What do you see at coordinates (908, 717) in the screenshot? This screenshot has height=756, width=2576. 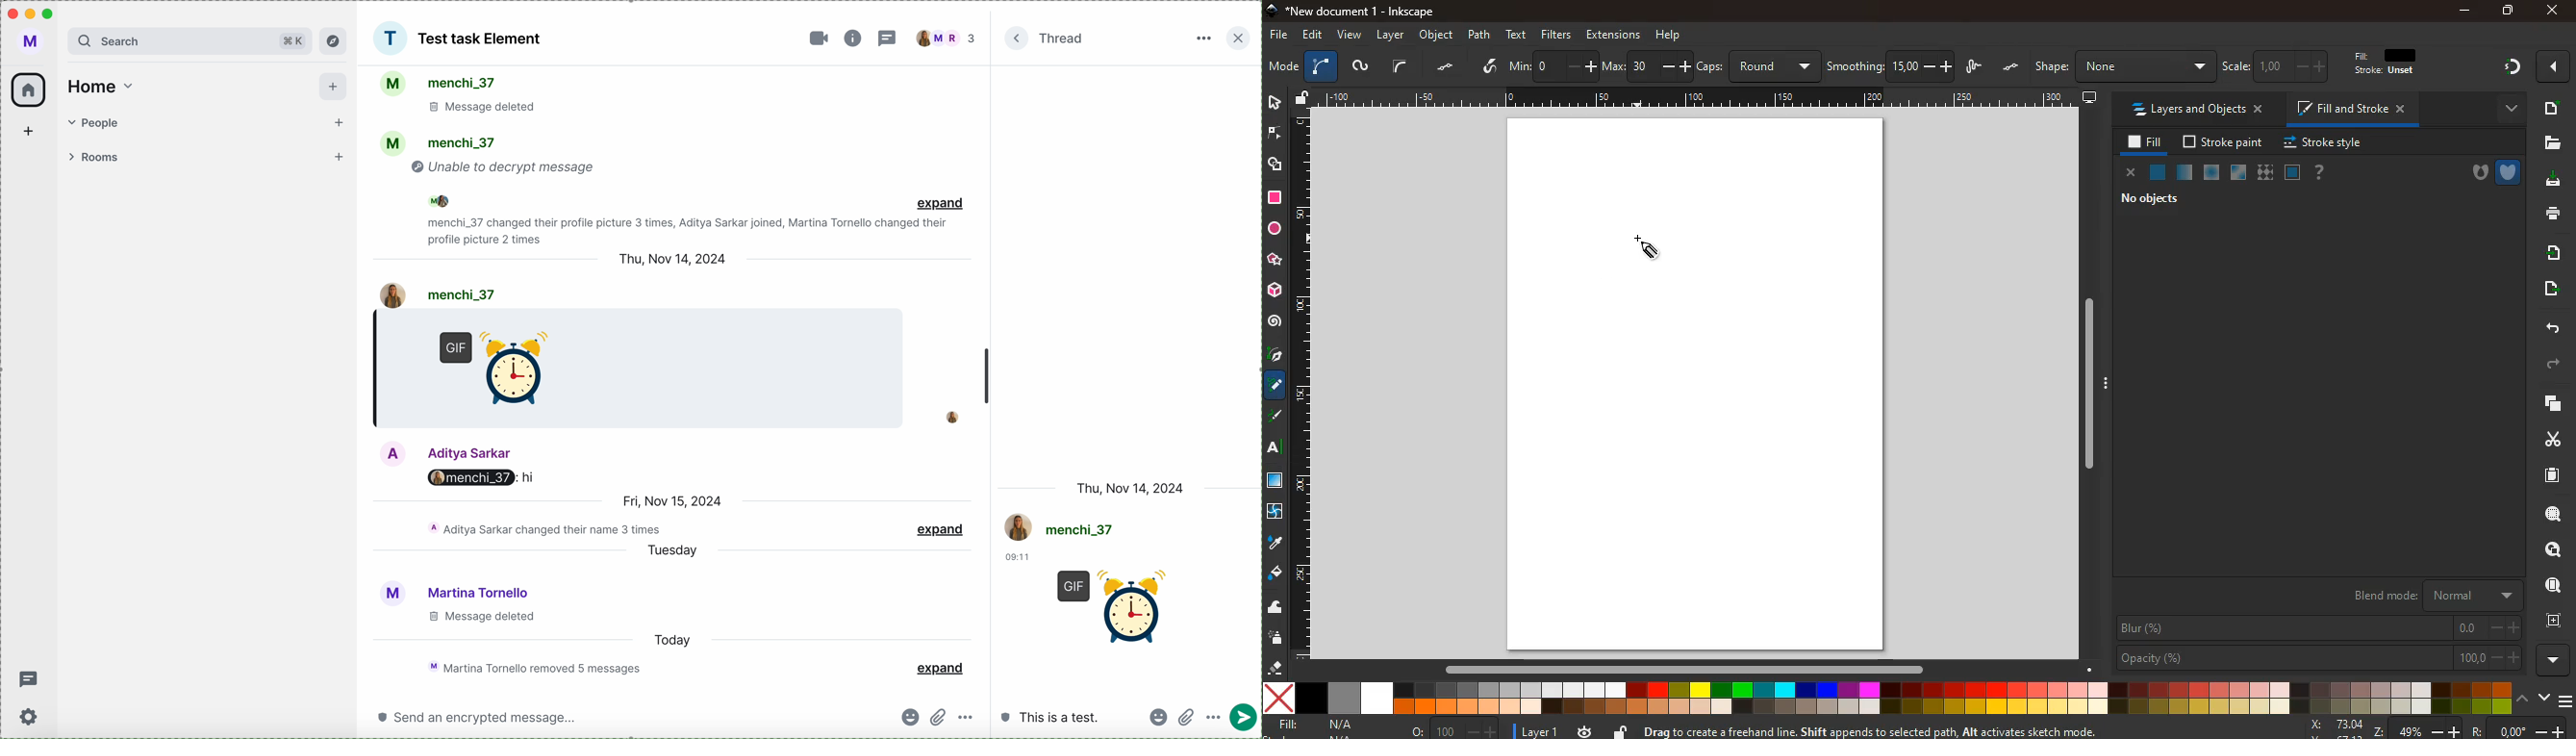 I see `emojis` at bounding box center [908, 717].